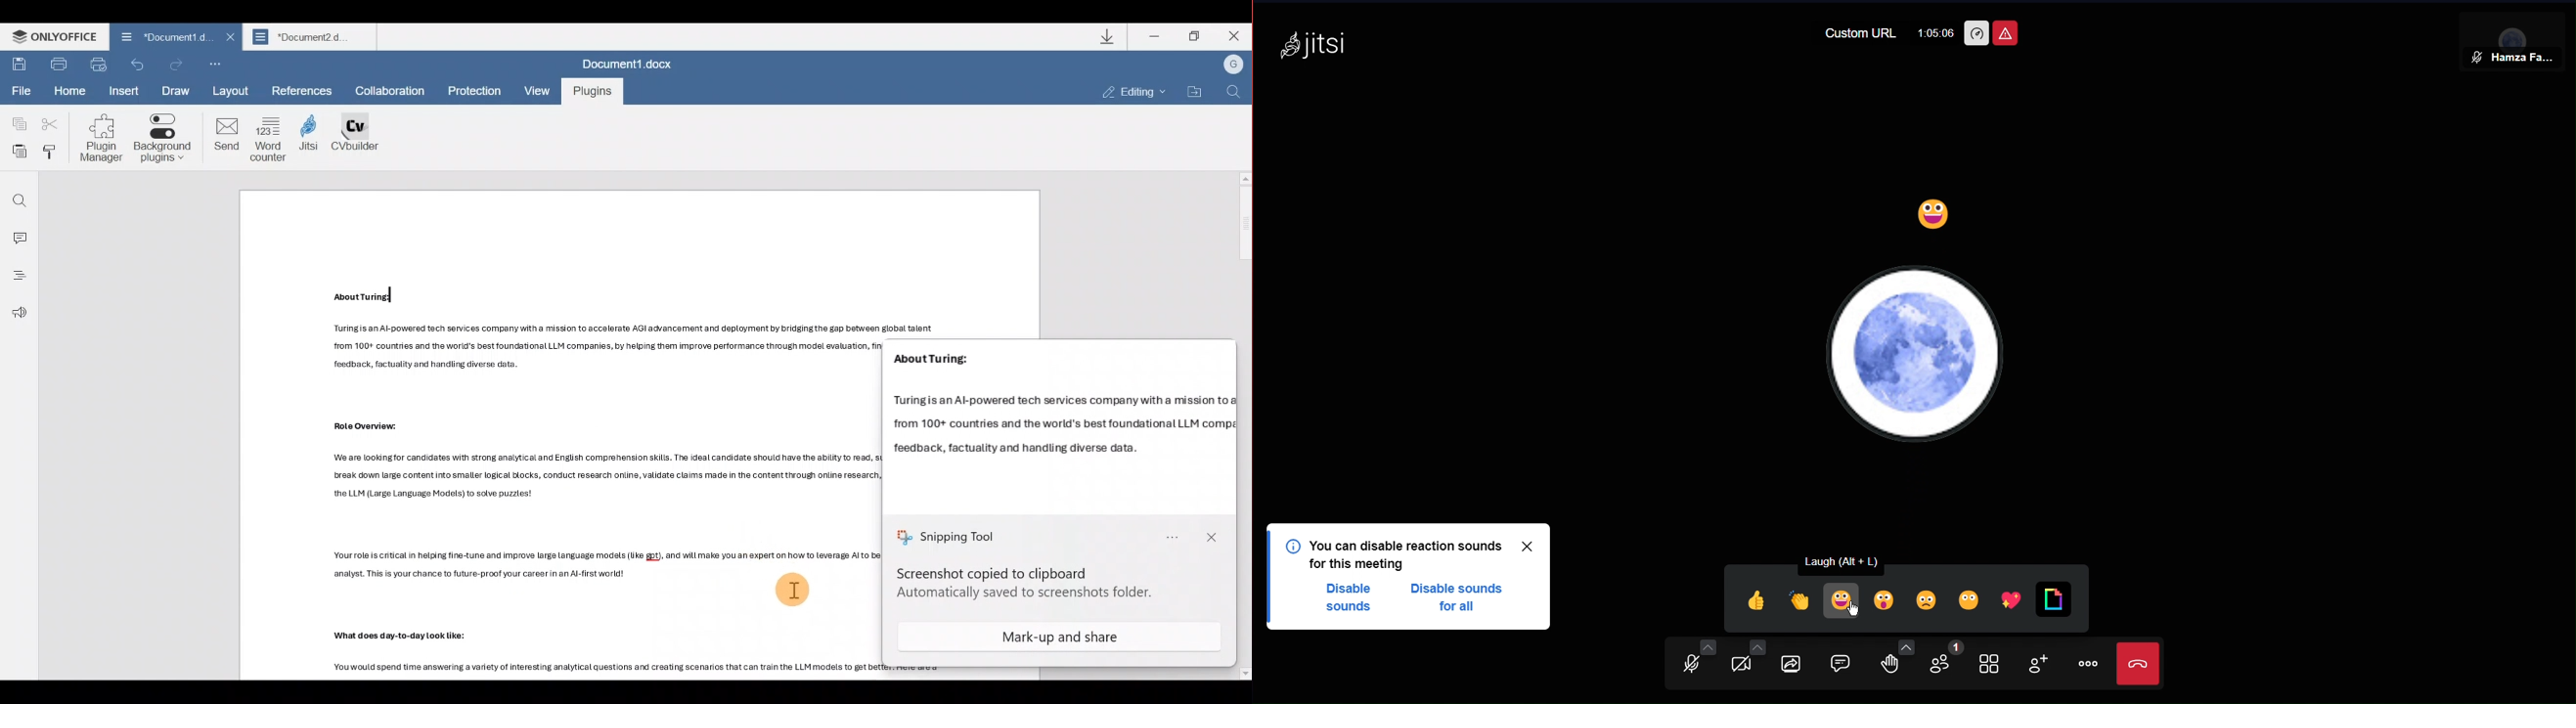 This screenshot has height=728, width=2576. Describe the element at coordinates (16, 125) in the screenshot. I see `Copy` at that location.